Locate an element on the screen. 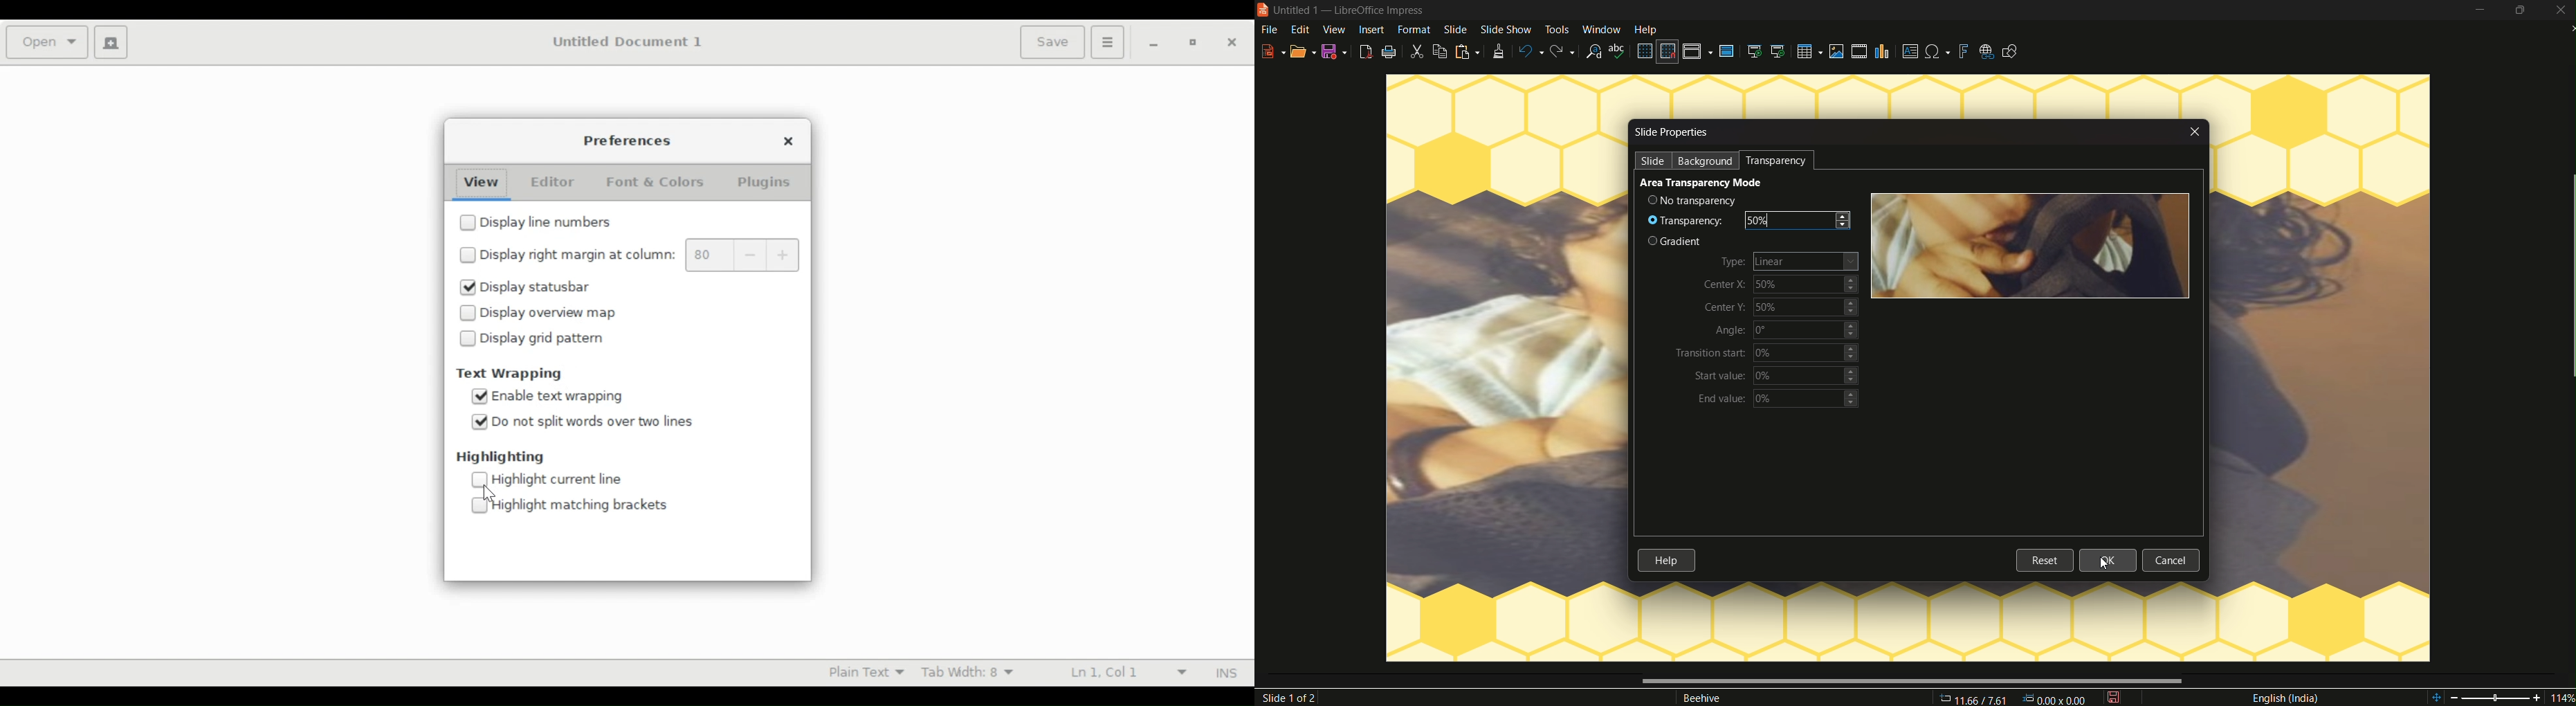 Image resolution: width=2576 pixels, height=728 pixels. Close is located at coordinates (790, 143).